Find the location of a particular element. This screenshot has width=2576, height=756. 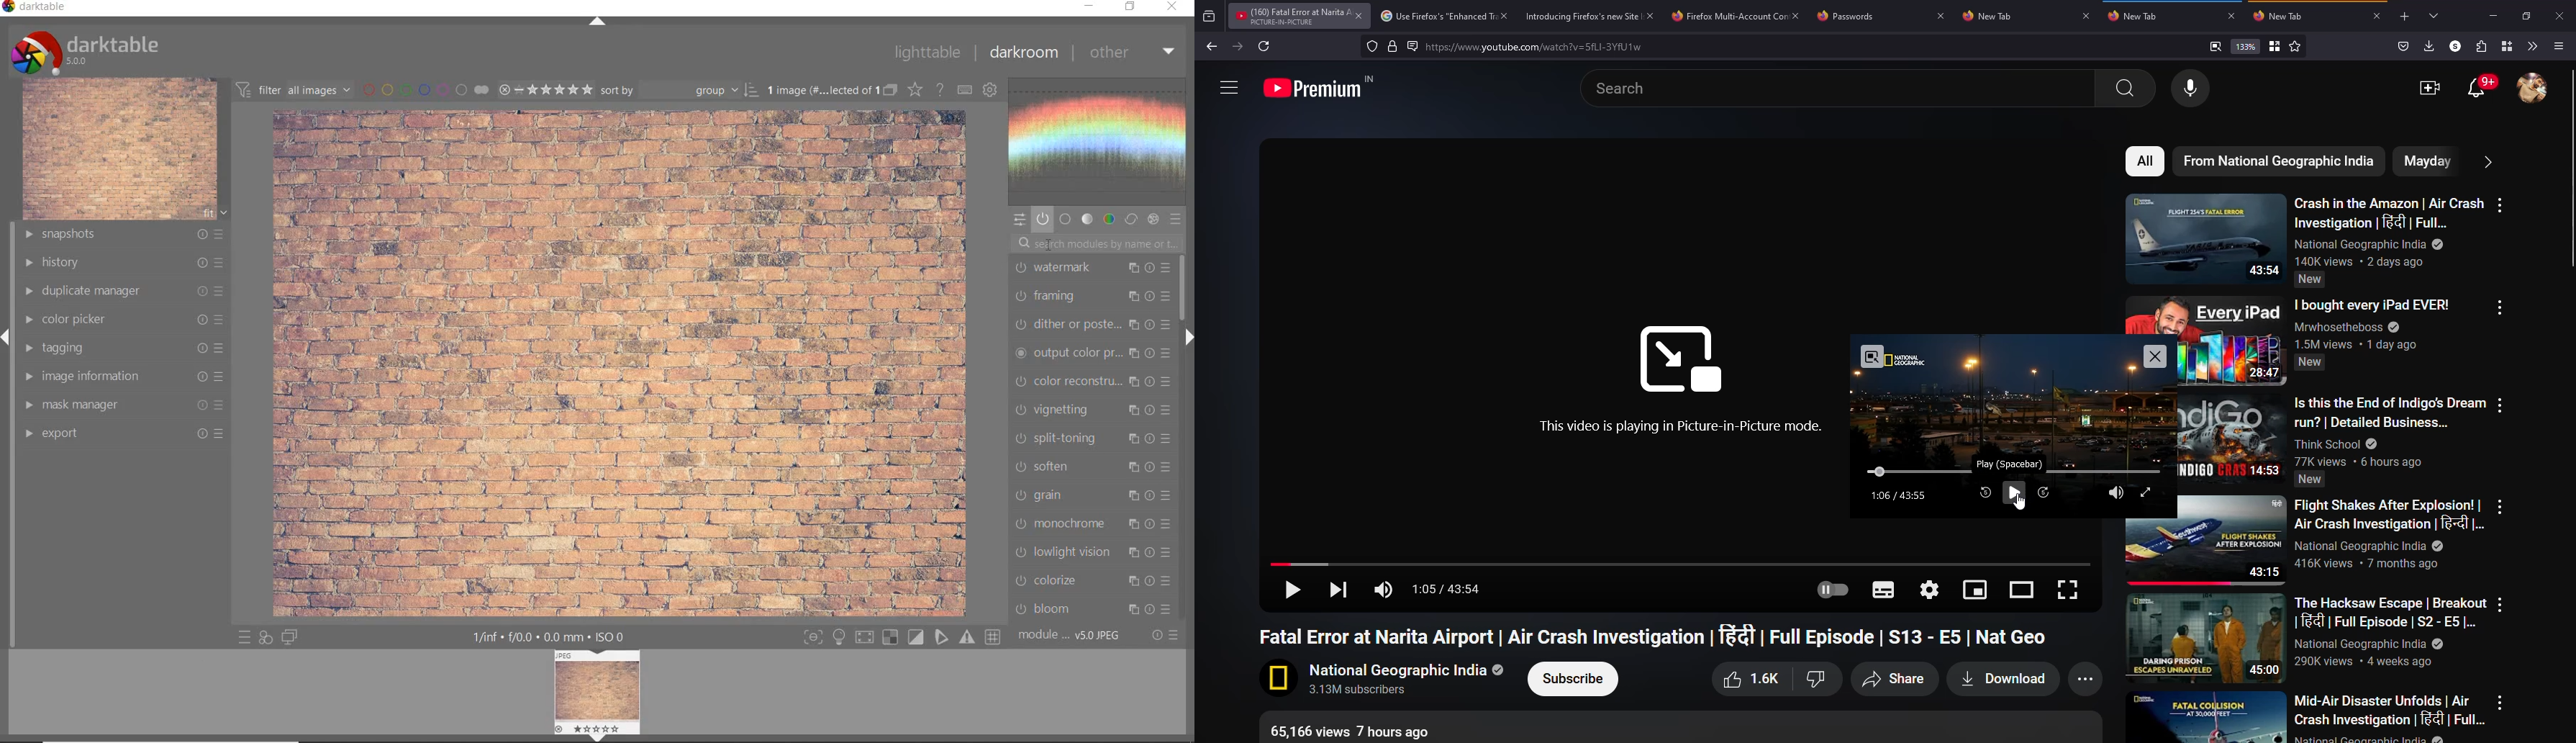

vignetting is located at coordinates (1093, 411).